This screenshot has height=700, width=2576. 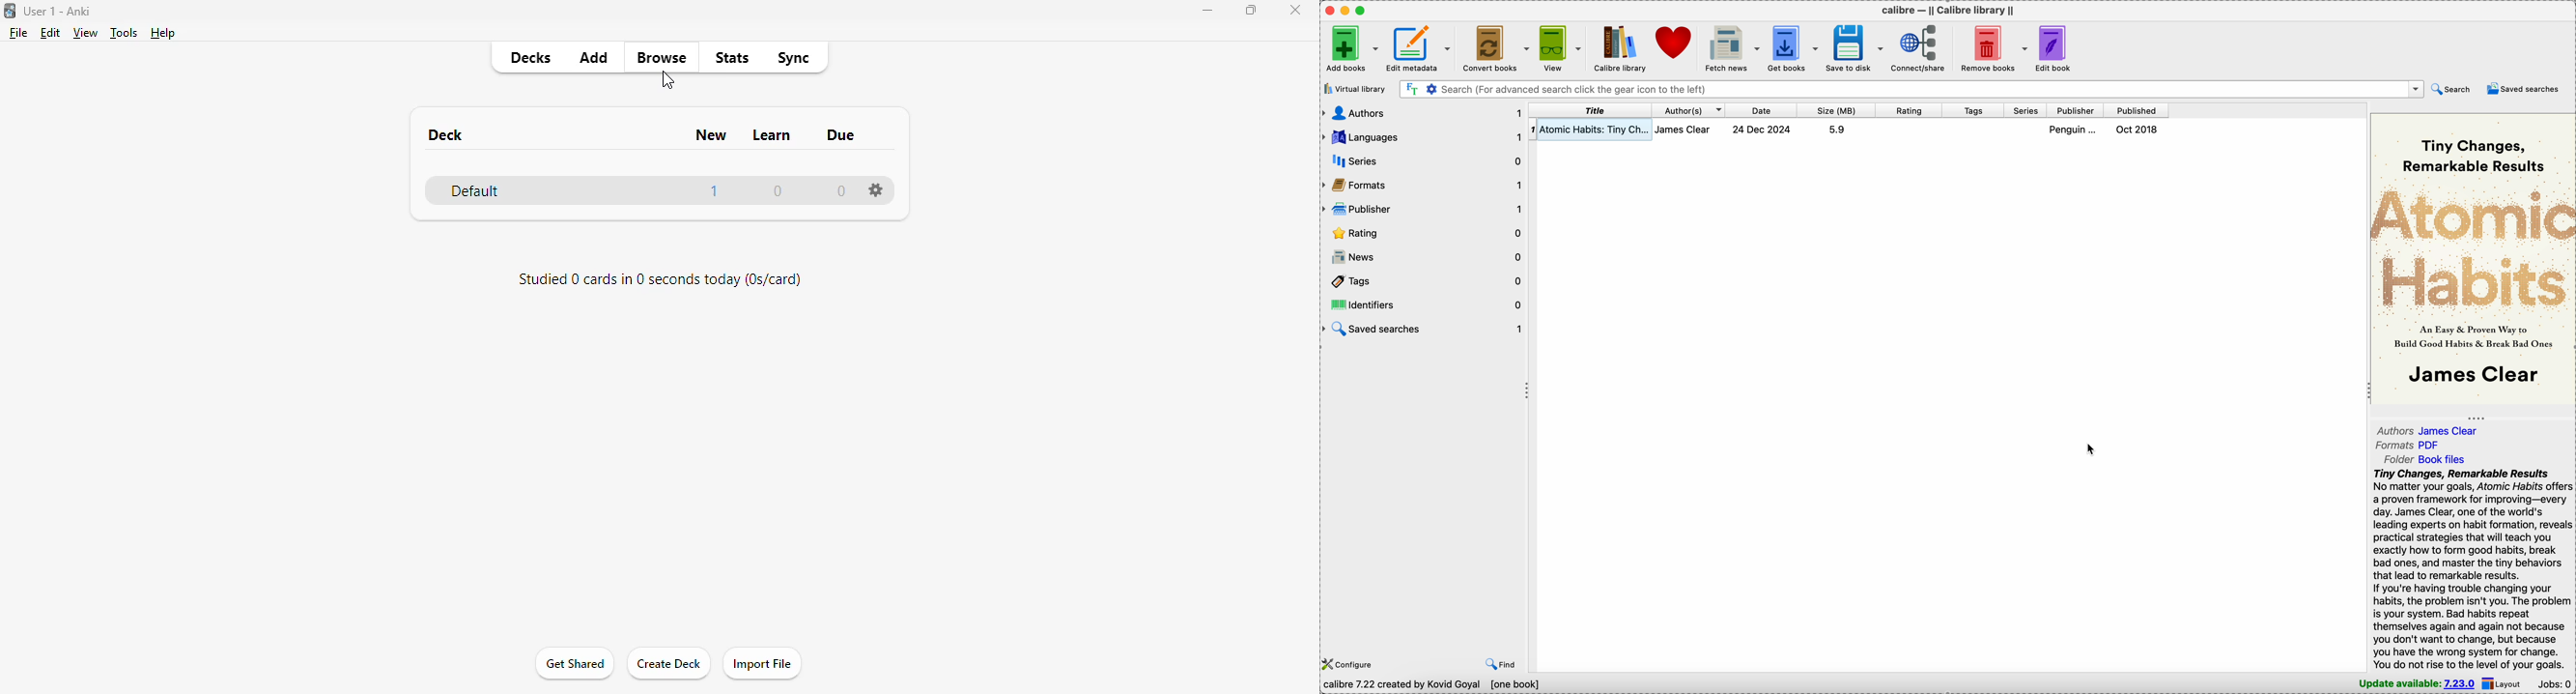 I want to click on news, so click(x=1424, y=257).